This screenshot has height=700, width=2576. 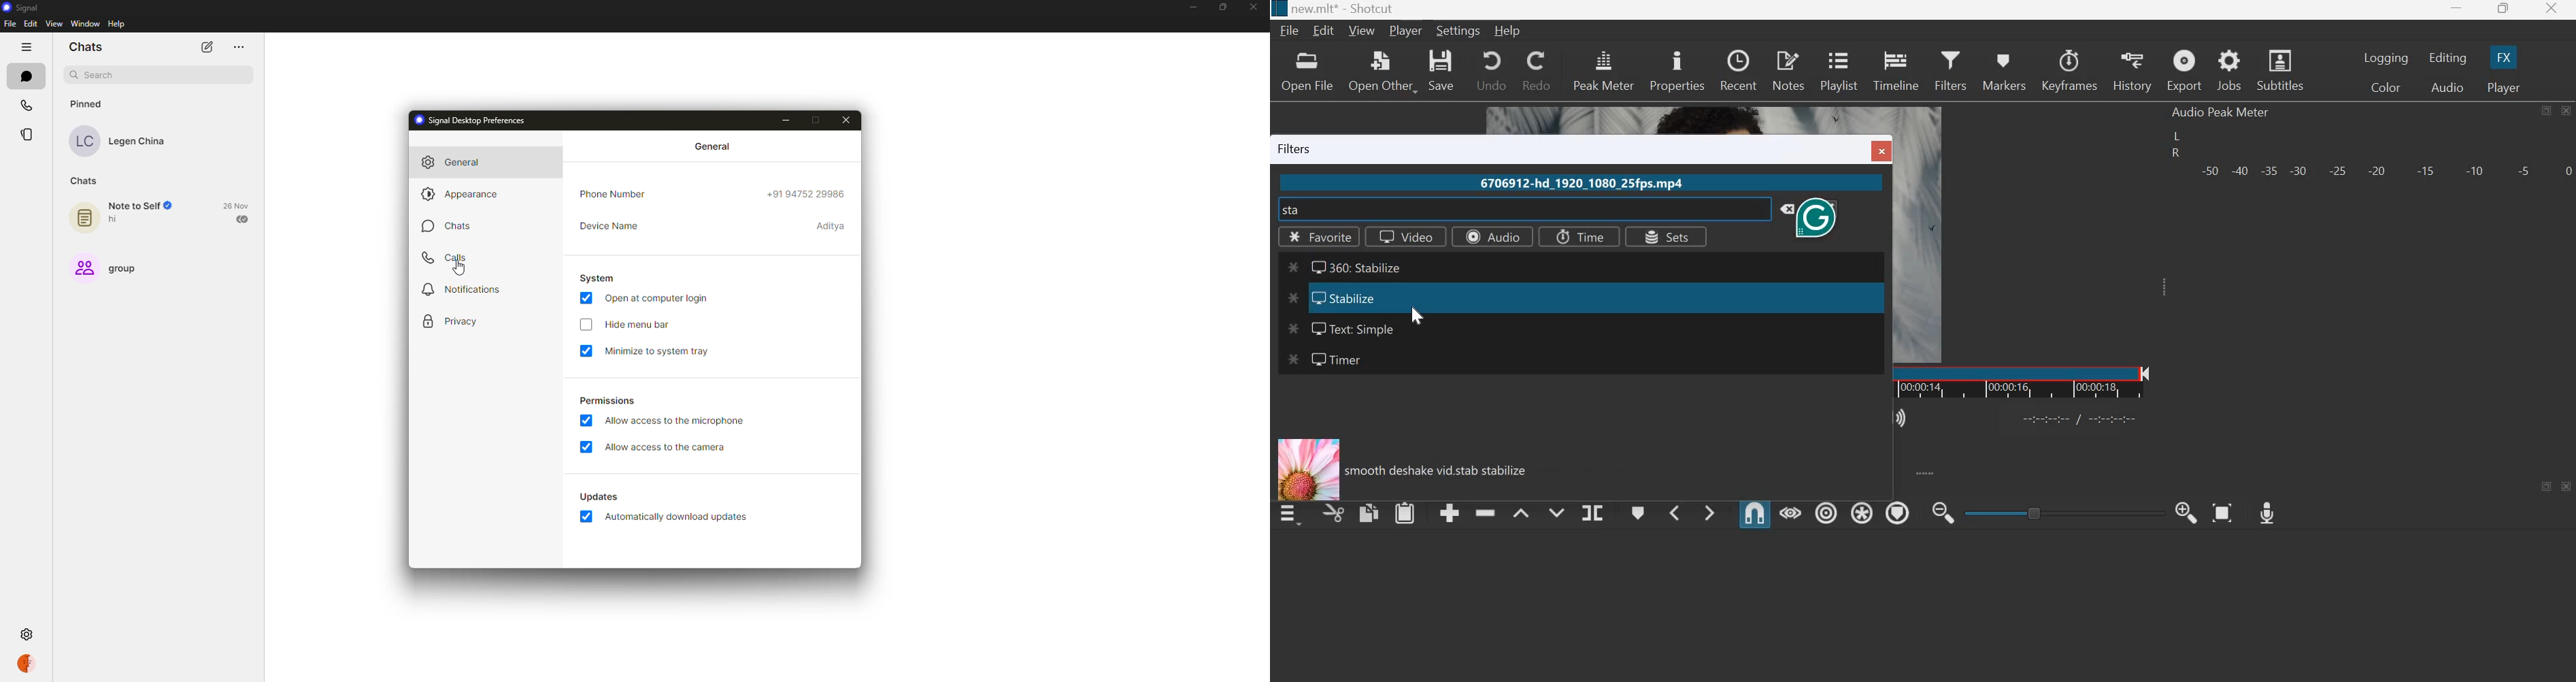 What do you see at coordinates (2385, 87) in the screenshot?
I see `Color` at bounding box center [2385, 87].